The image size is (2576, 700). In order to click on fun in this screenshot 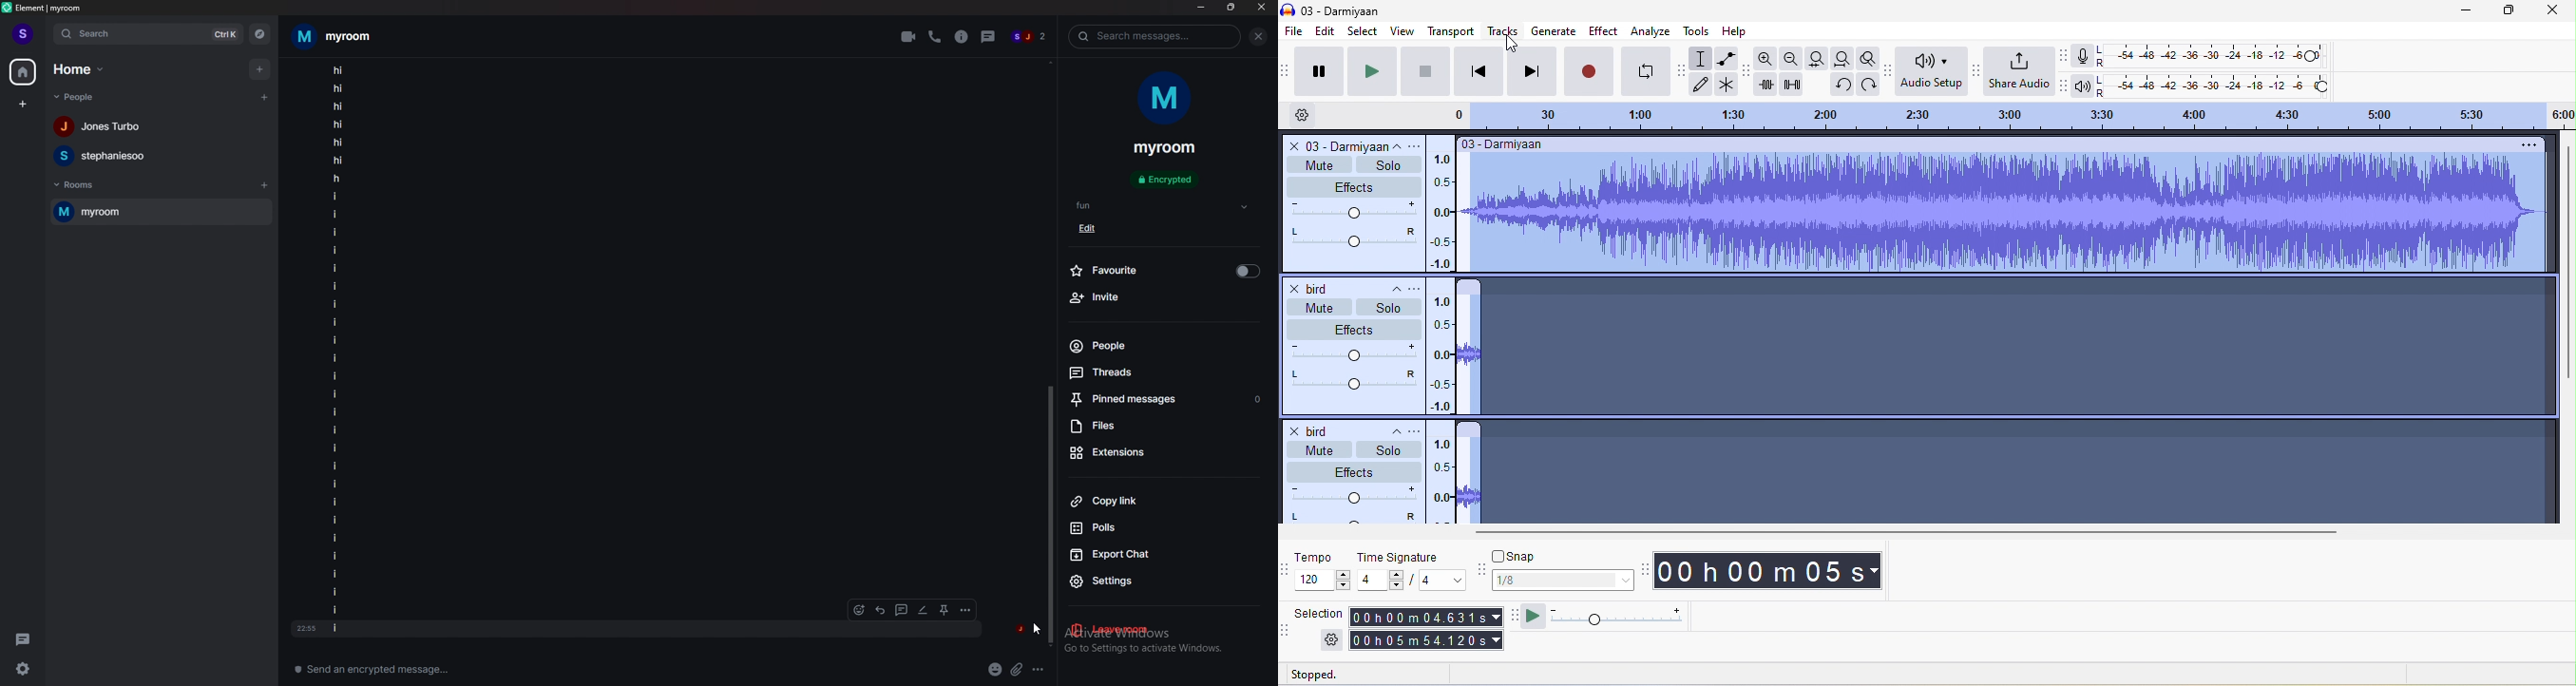, I will do `click(1164, 206)`.